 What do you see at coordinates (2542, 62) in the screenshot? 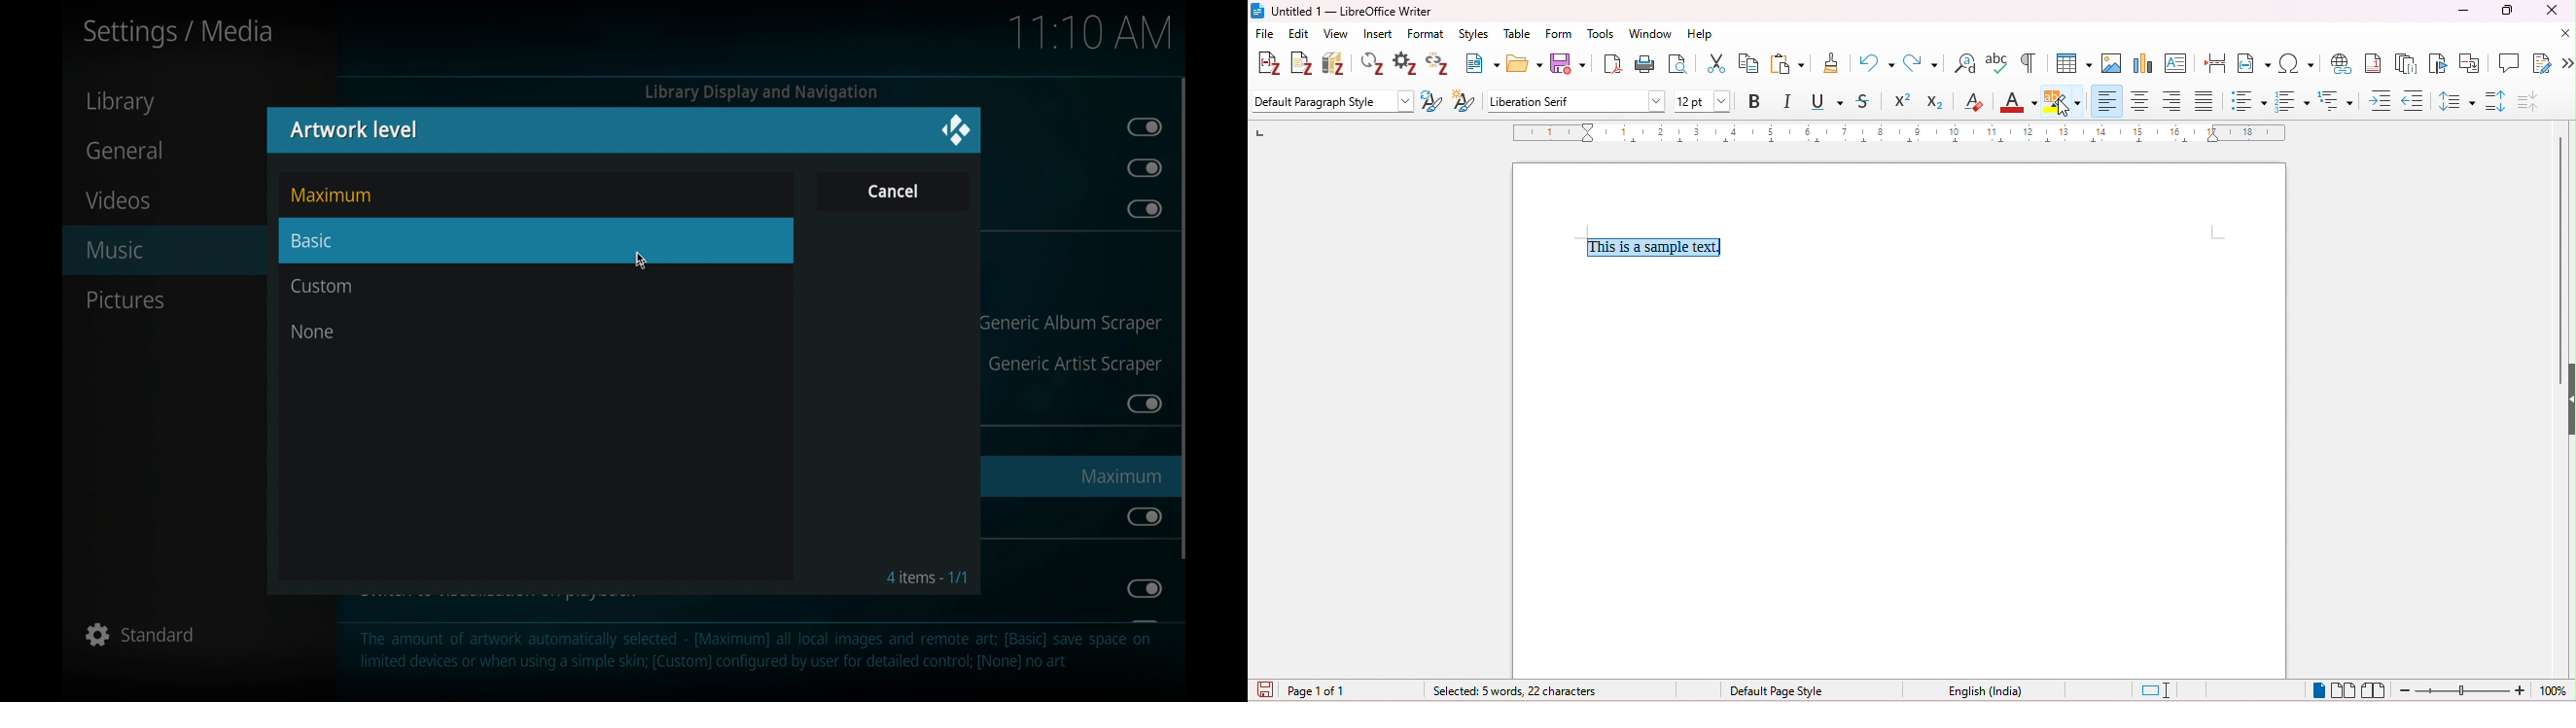
I see `insert track changes functions` at bounding box center [2542, 62].